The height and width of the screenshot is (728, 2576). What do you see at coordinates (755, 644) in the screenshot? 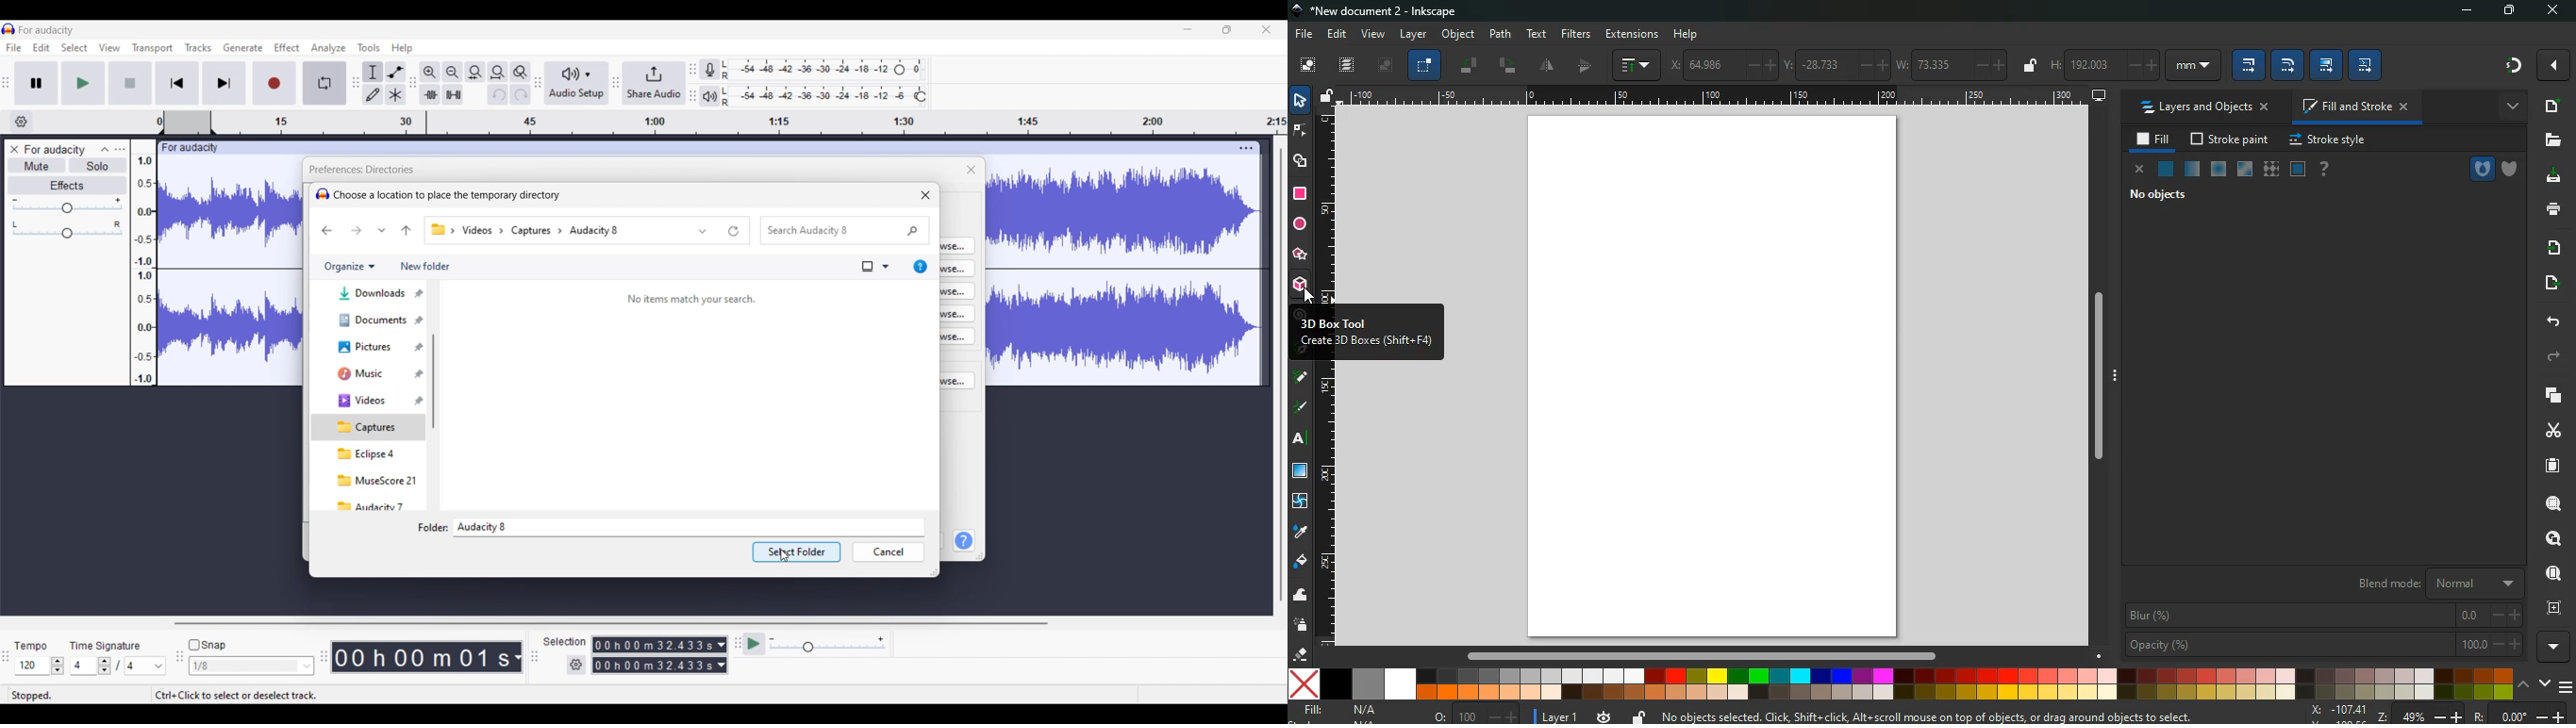
I see `Play at speed/Play at speed once` at bounding box center [755, 644].